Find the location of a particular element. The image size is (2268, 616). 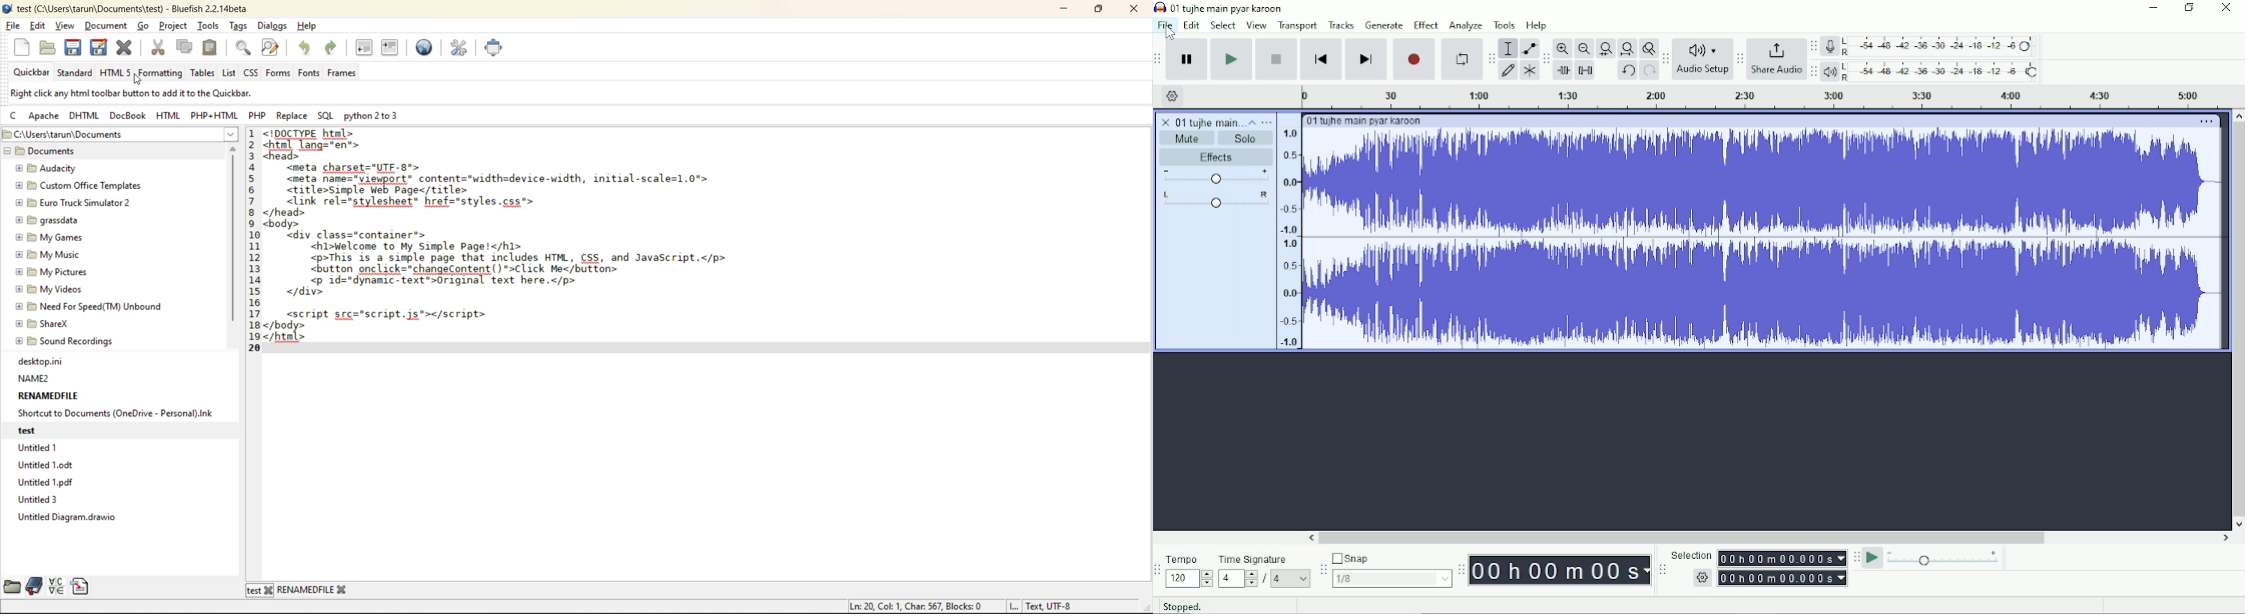

minimize is located at coordinates (1063, 10).